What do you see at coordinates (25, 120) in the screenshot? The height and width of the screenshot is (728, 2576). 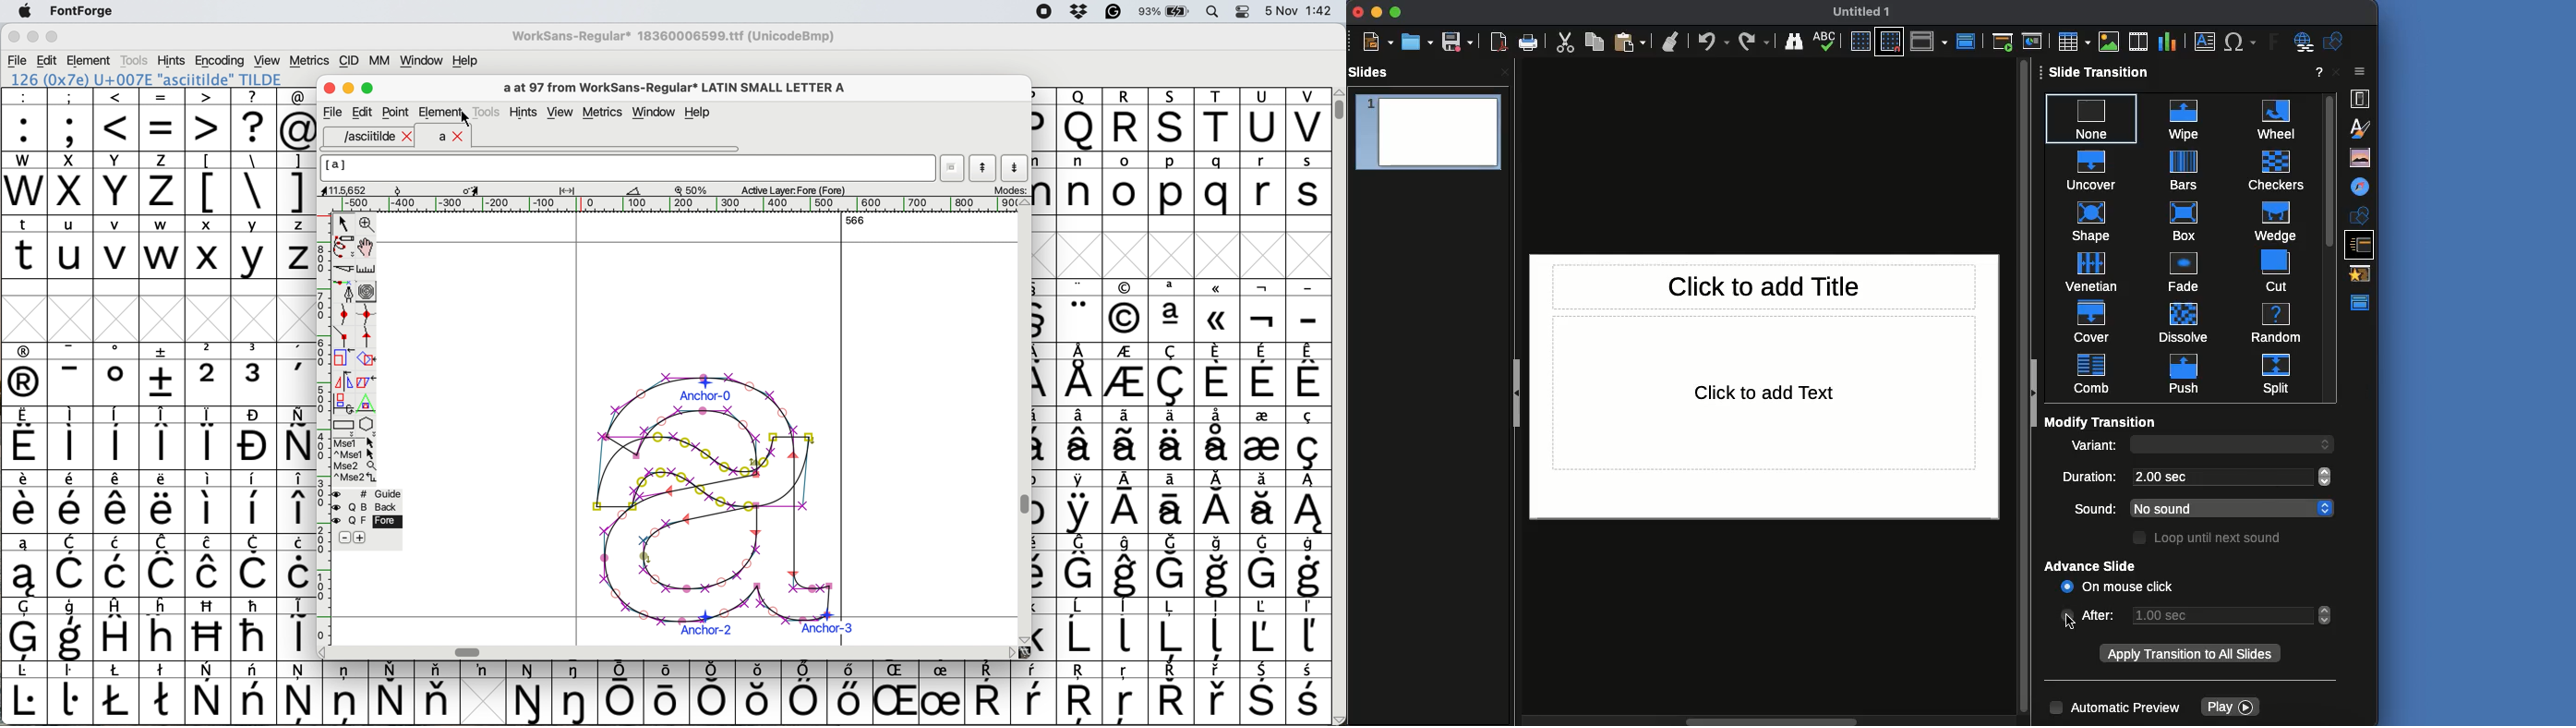 I see `:` at bounding box center [25, 120].